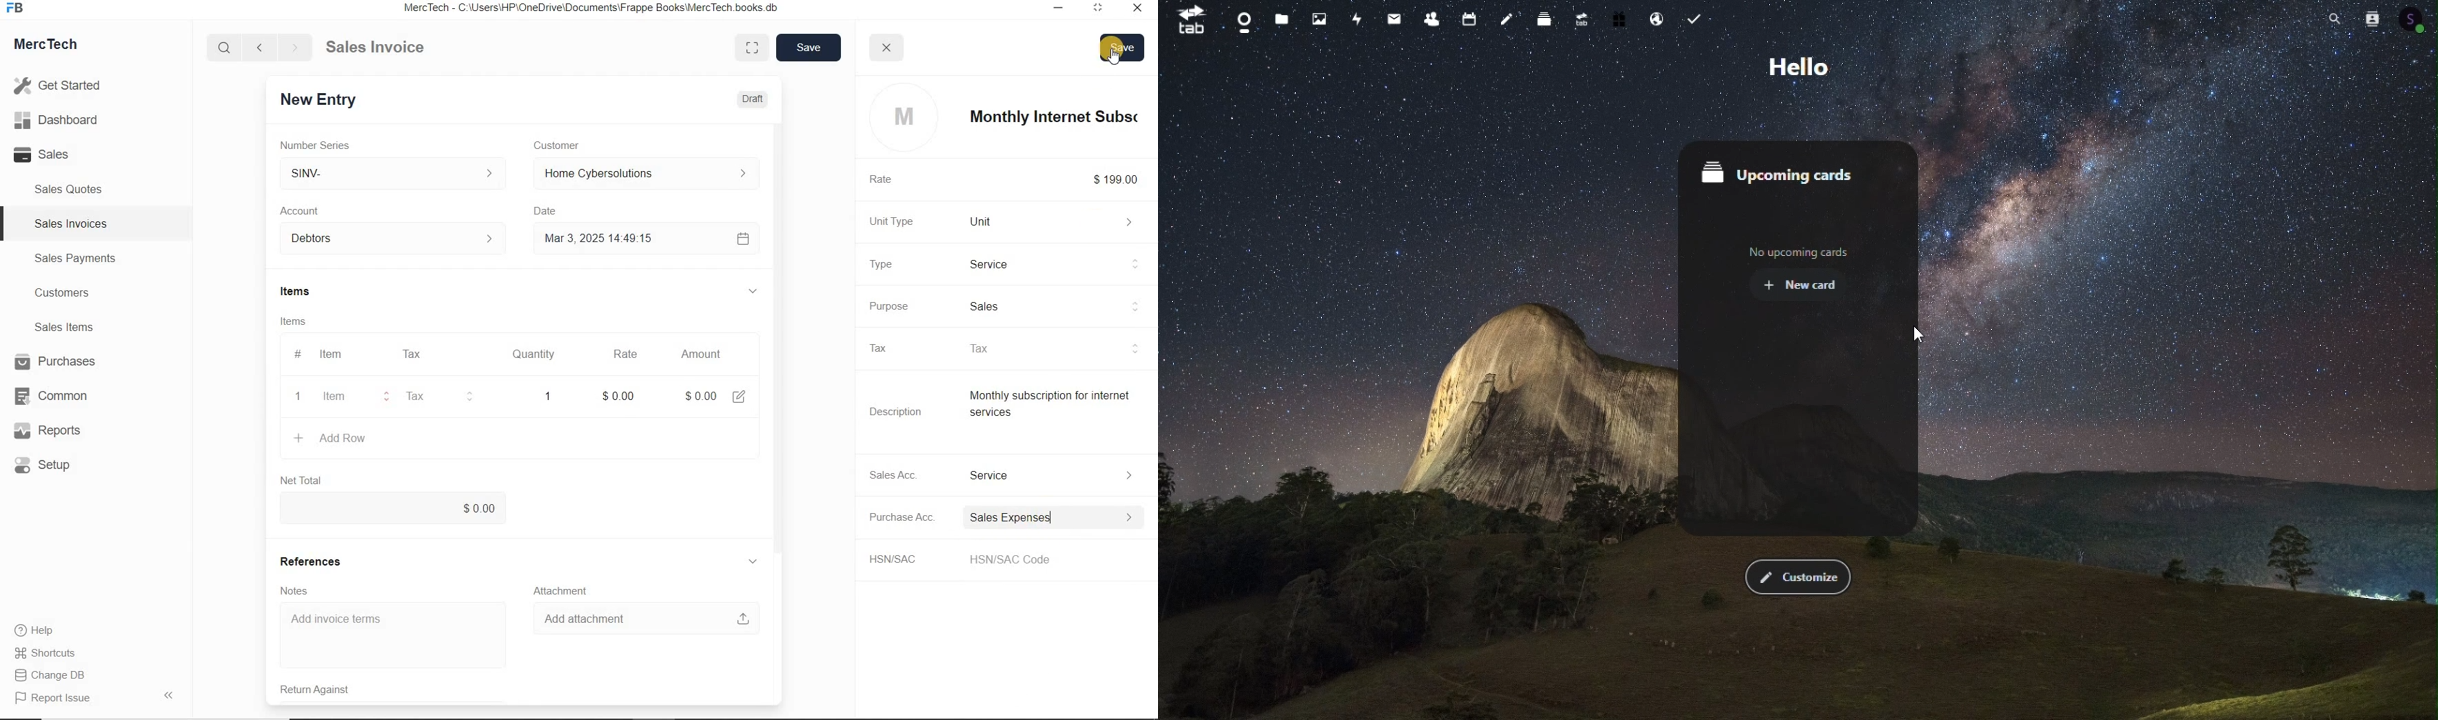  Describe the element at coordinates (58, 465) in the screenshot. I see `Setup` at that location.